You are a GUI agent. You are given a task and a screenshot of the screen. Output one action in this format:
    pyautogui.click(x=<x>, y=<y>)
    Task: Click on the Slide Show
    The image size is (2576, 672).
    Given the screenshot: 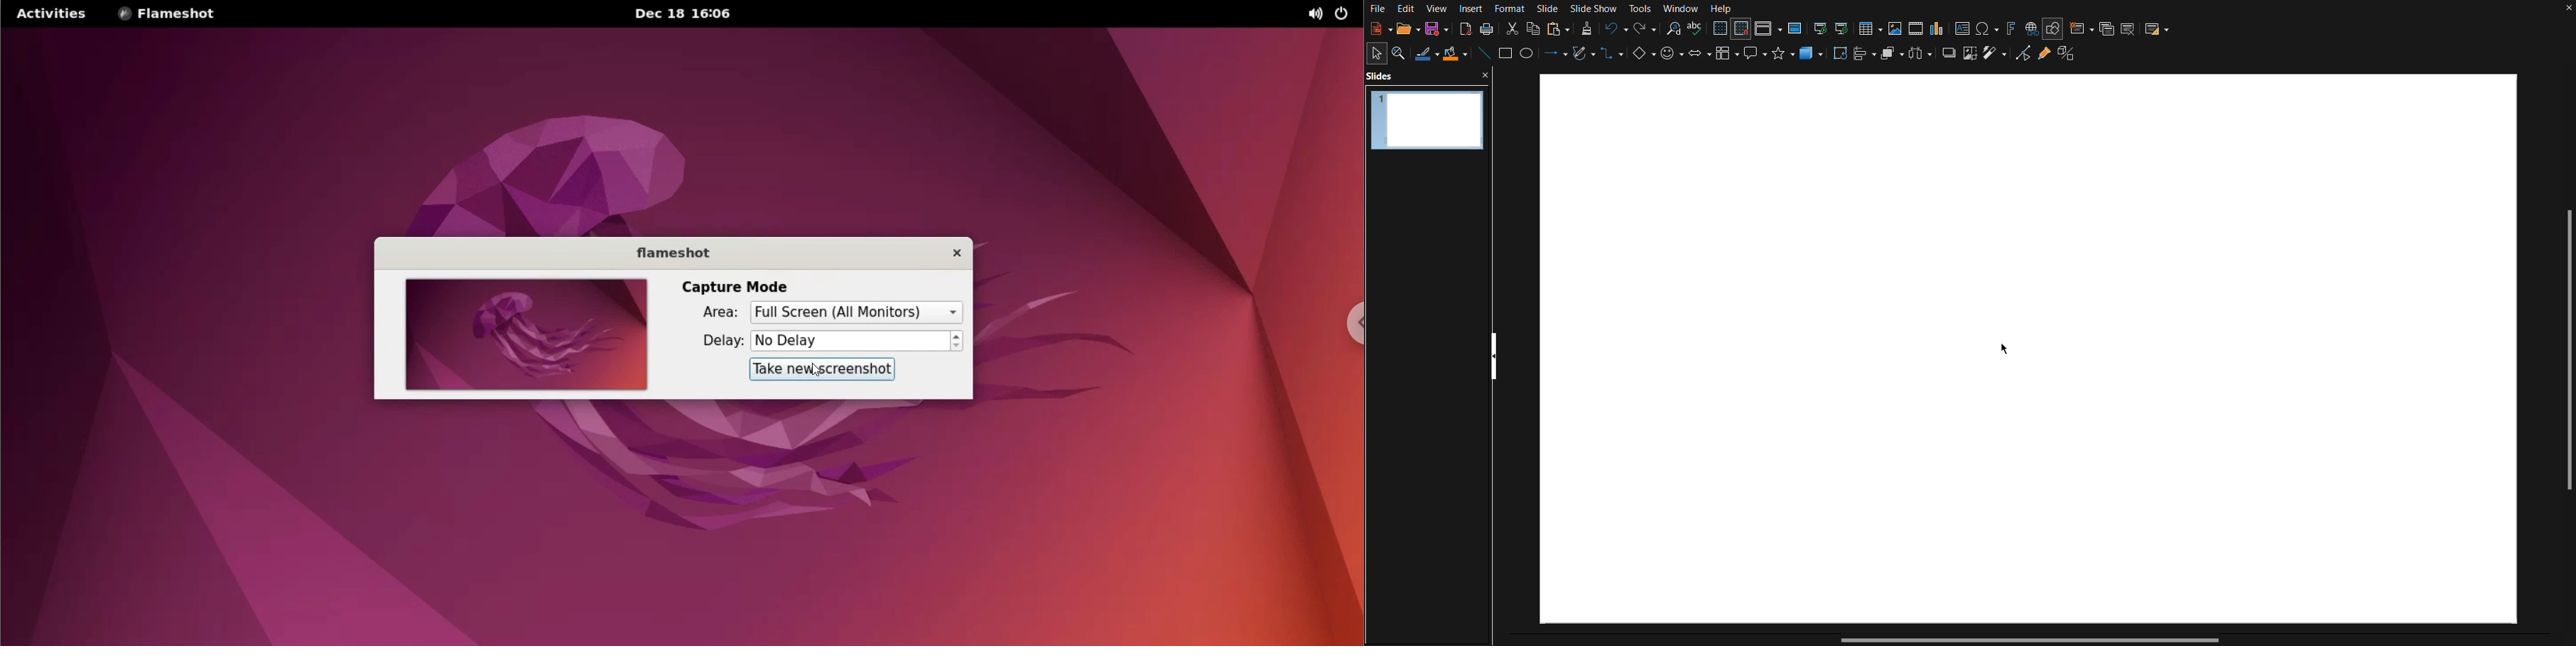 What is the action you would take?
    pyautogui.click(x=1596, y=8)
    